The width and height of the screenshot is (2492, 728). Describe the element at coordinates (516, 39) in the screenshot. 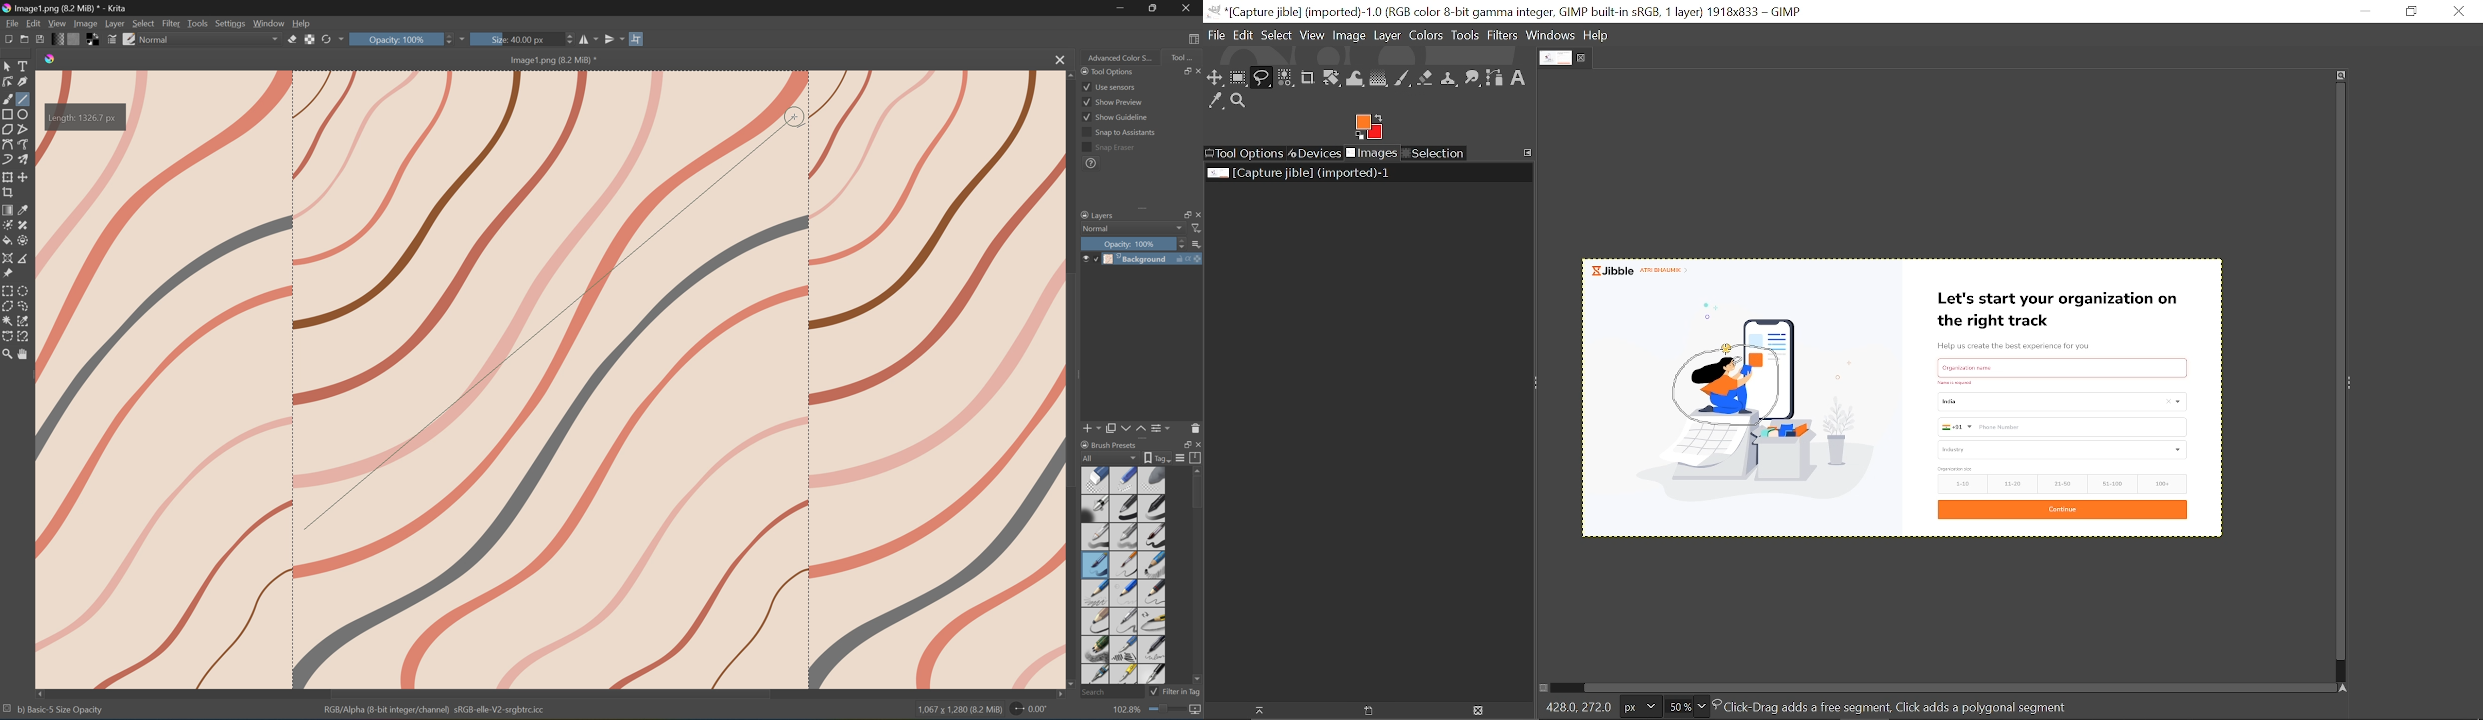

I see `Size: 40.00px` at that location.